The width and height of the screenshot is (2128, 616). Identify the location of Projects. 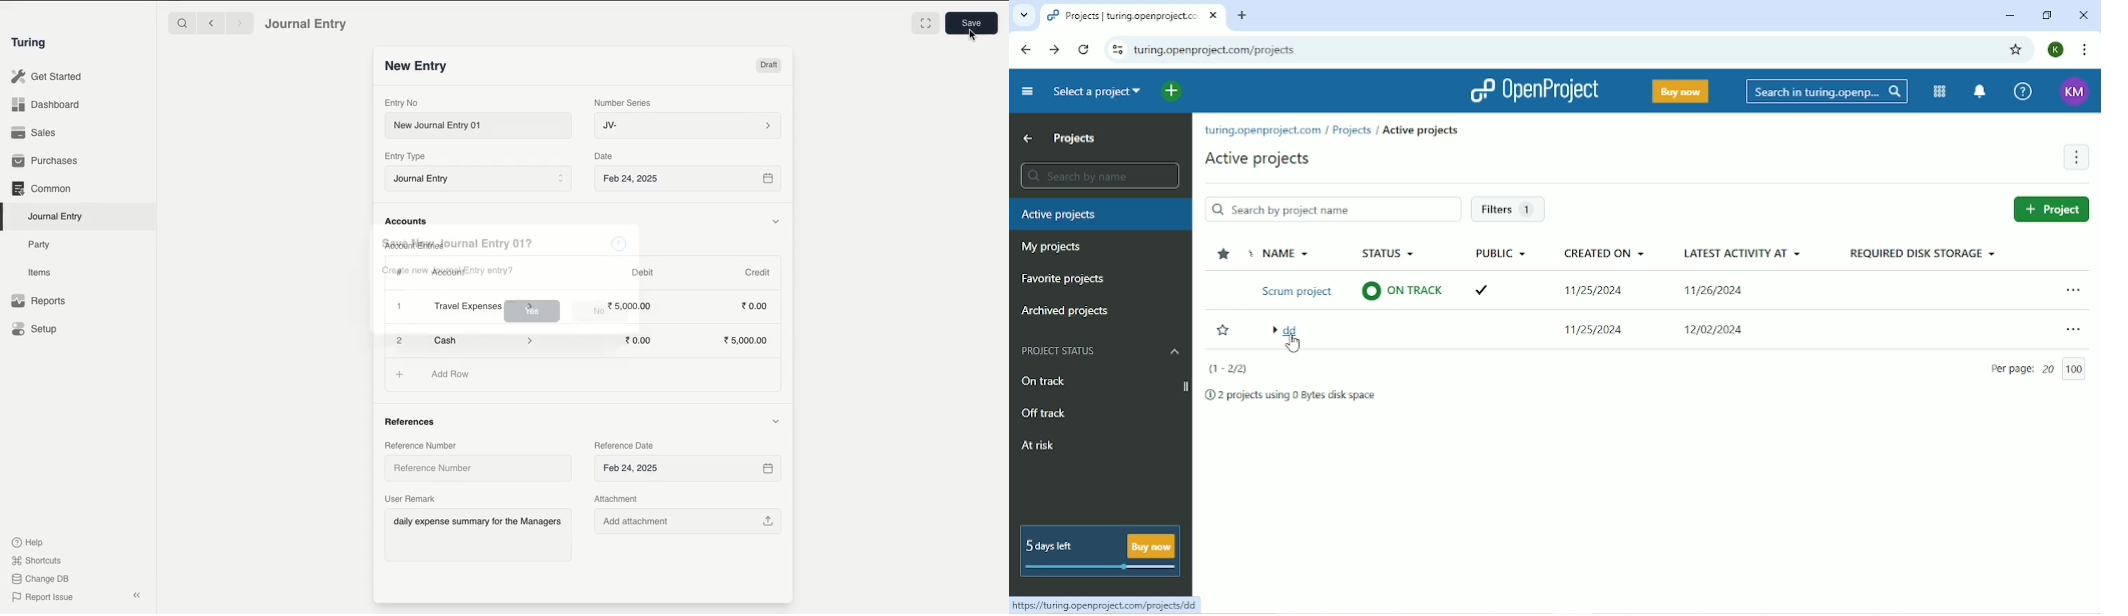
(1077, 137).